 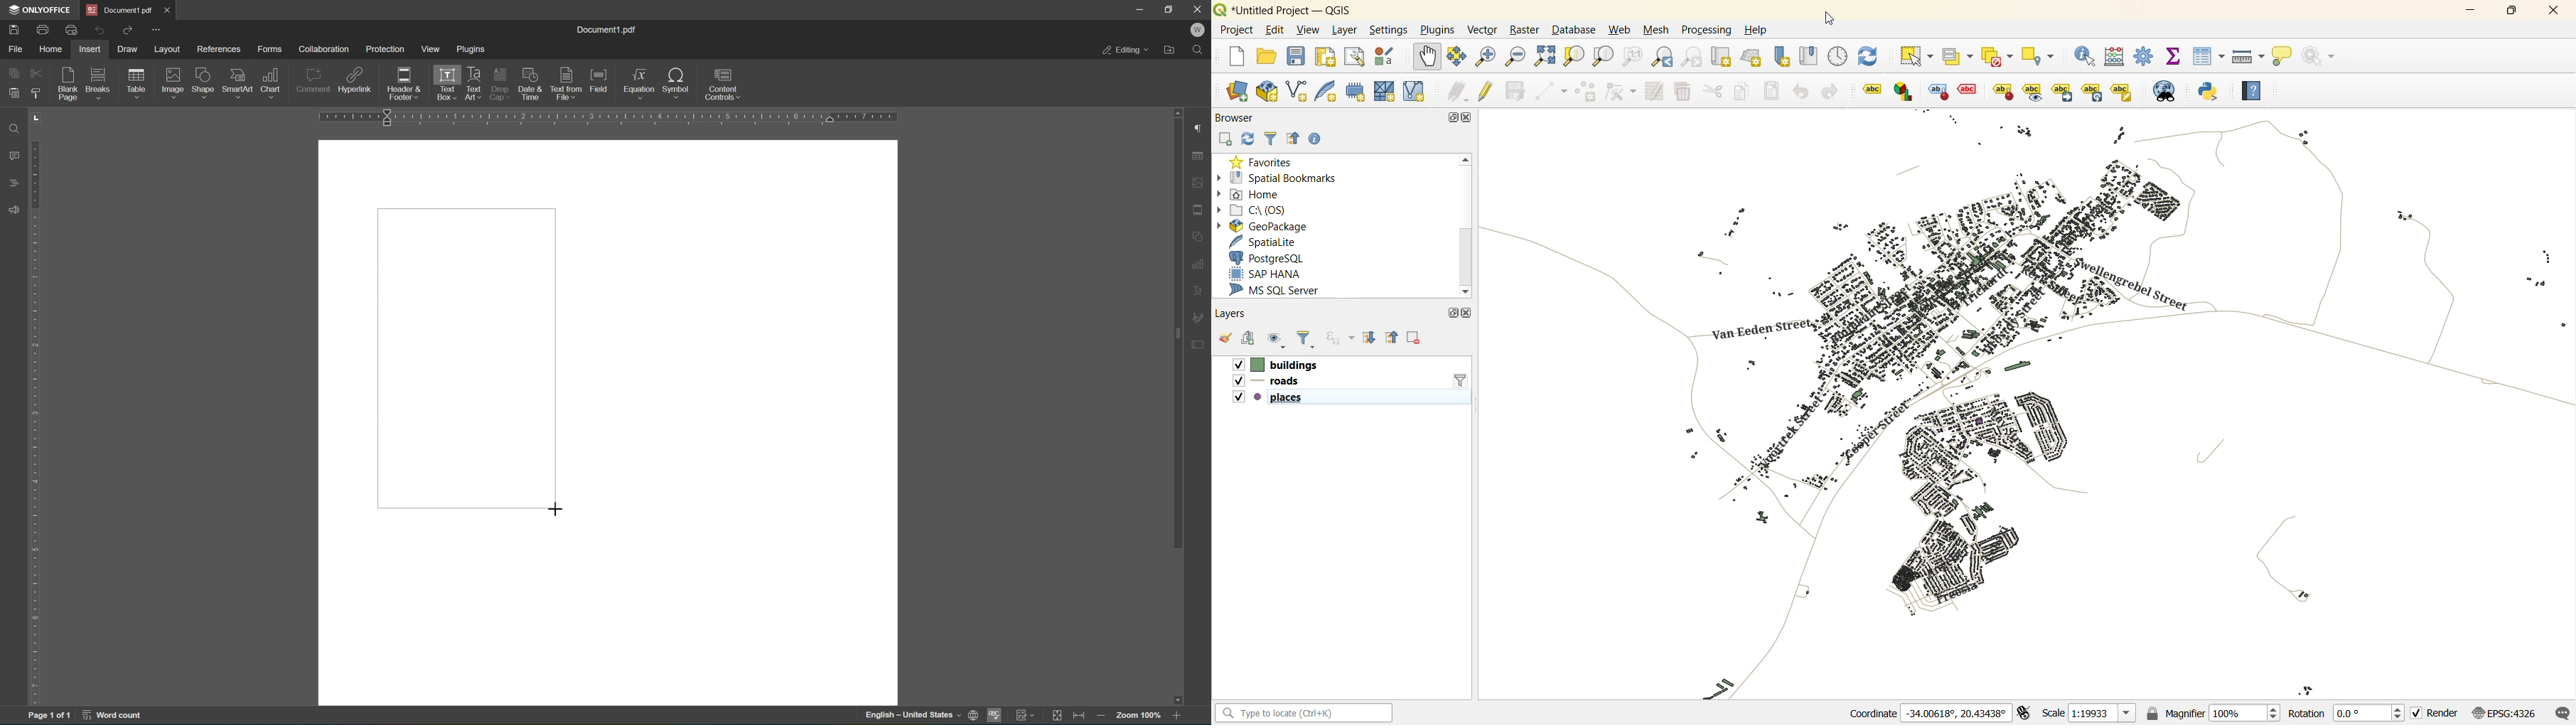 I want to click on Close, so click(x=1201, y=10).